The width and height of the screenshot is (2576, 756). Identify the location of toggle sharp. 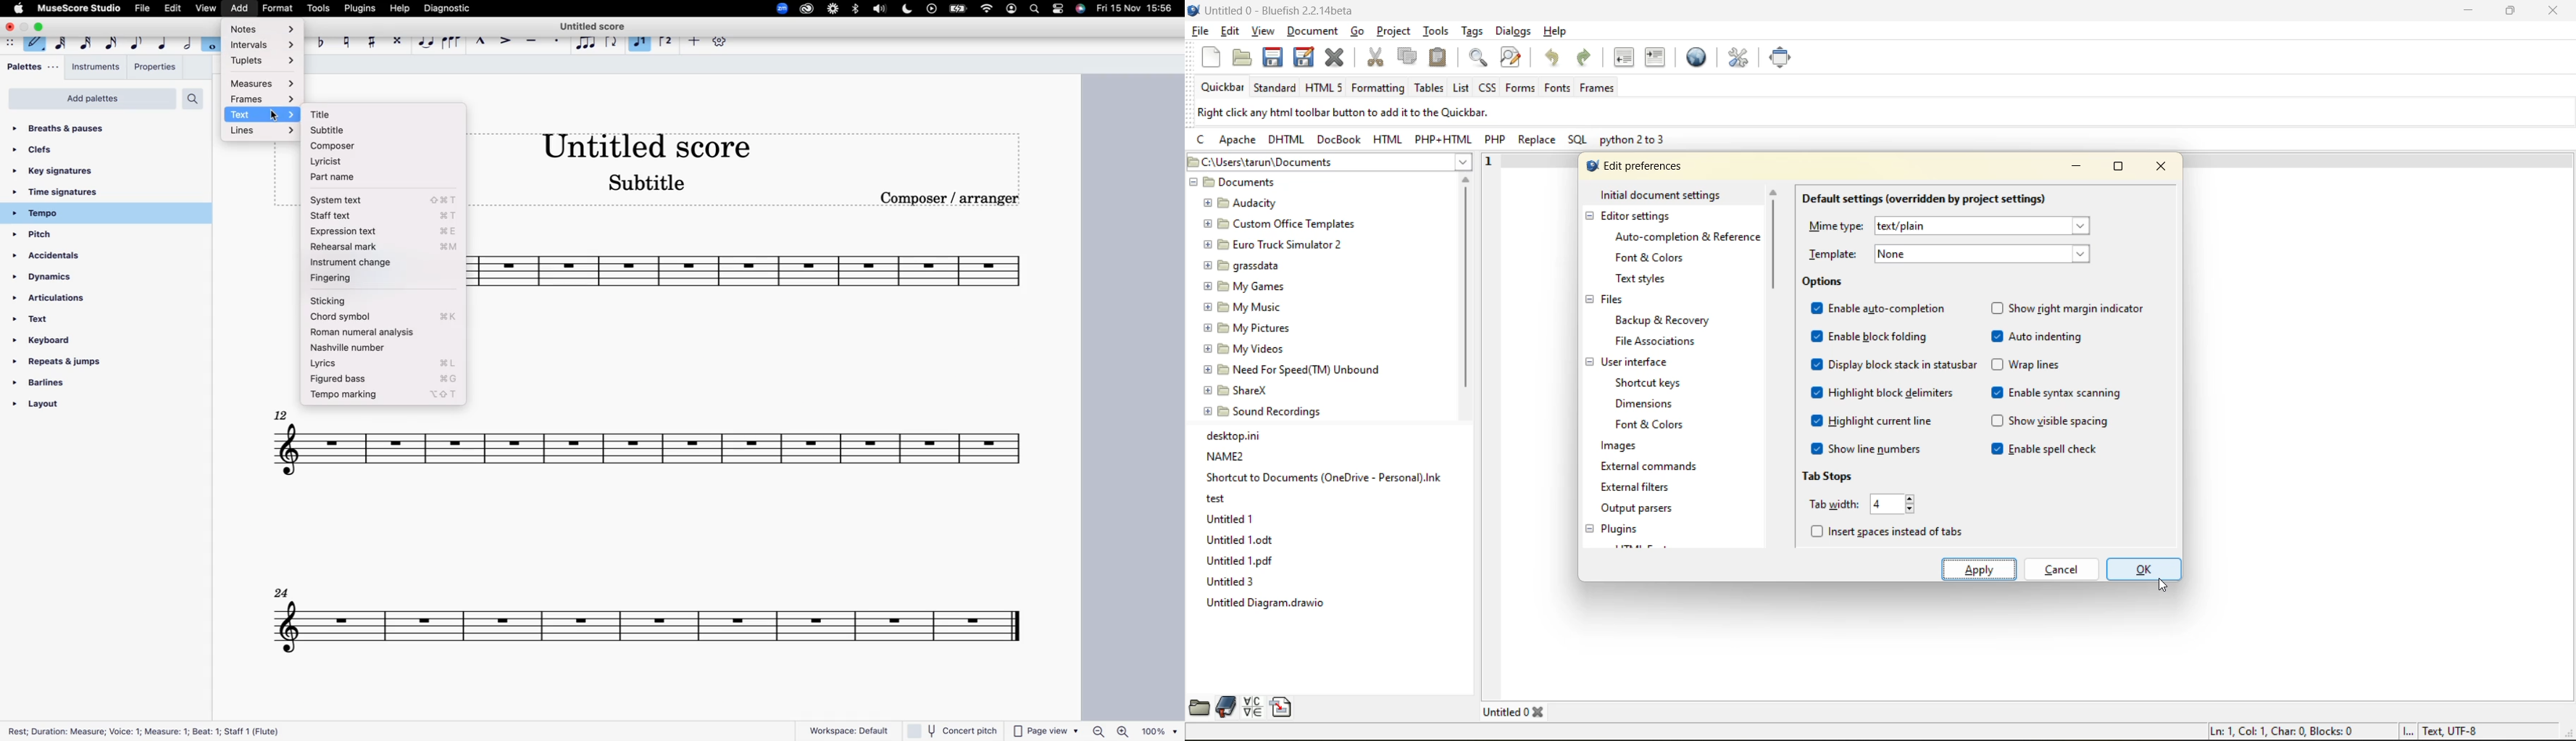
(371, 40).